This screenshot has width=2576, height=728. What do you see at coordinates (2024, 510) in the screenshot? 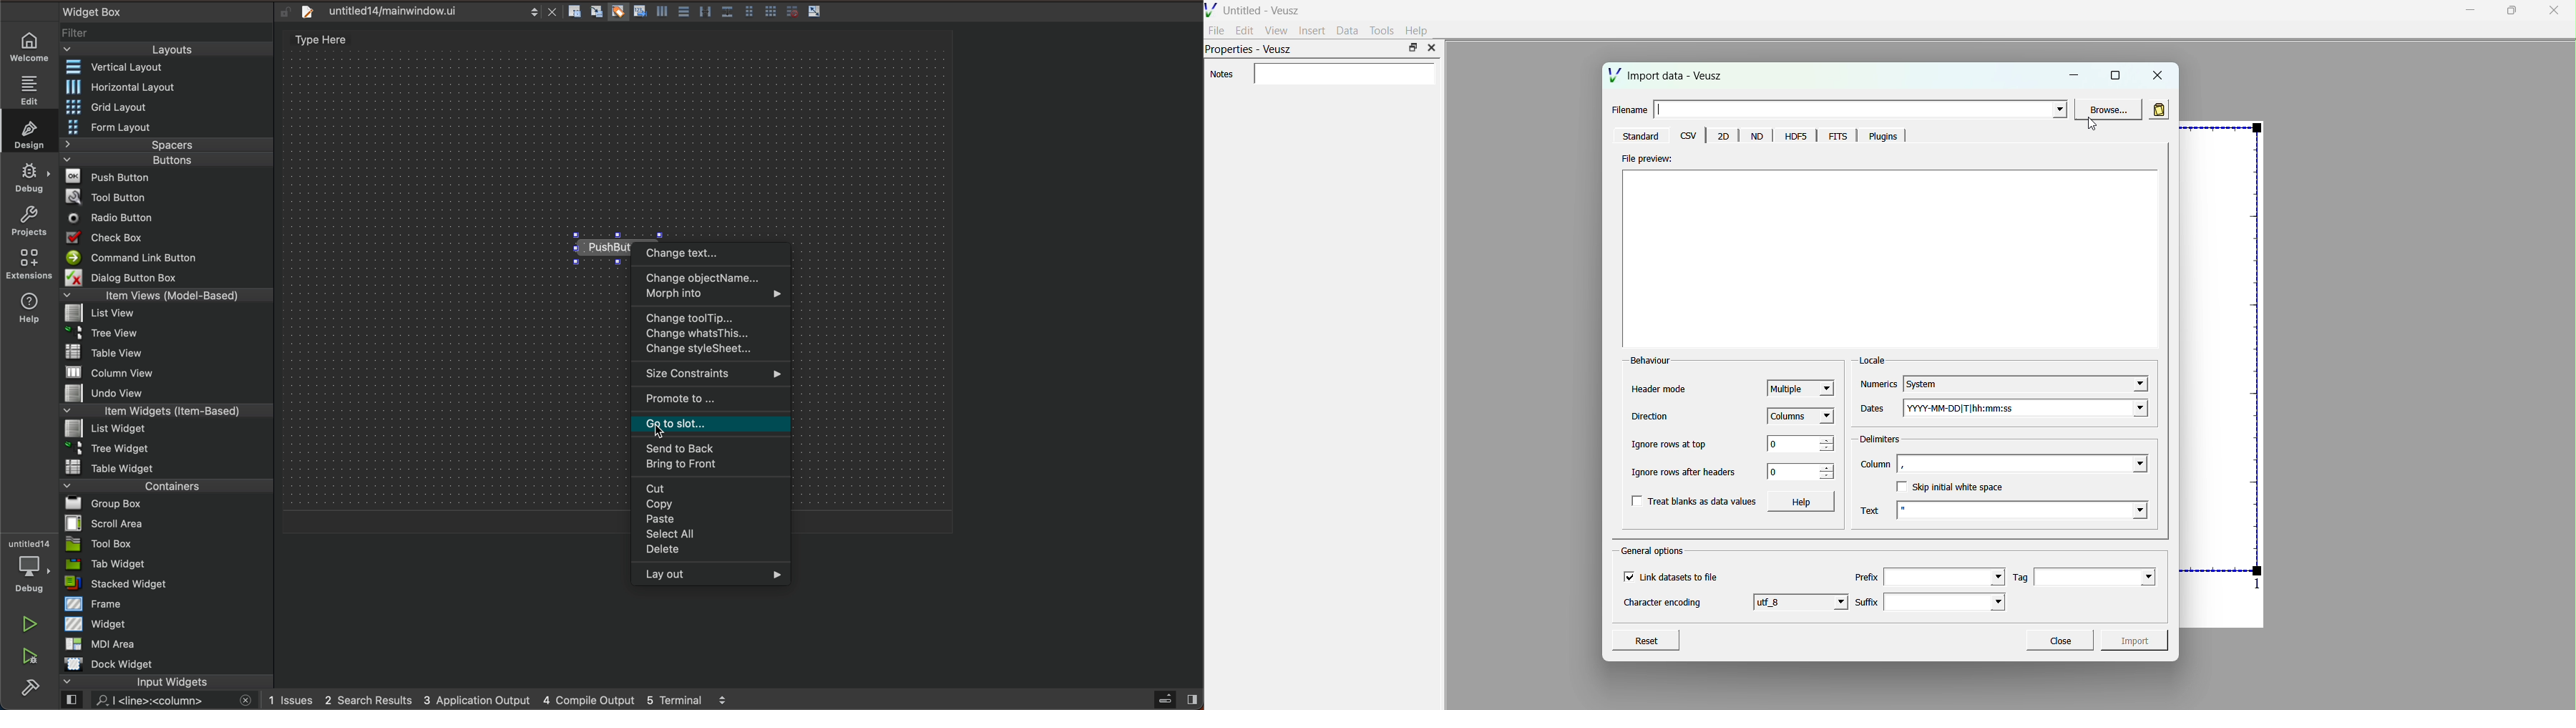
I see `text field` at bounding box center [2024, 510].